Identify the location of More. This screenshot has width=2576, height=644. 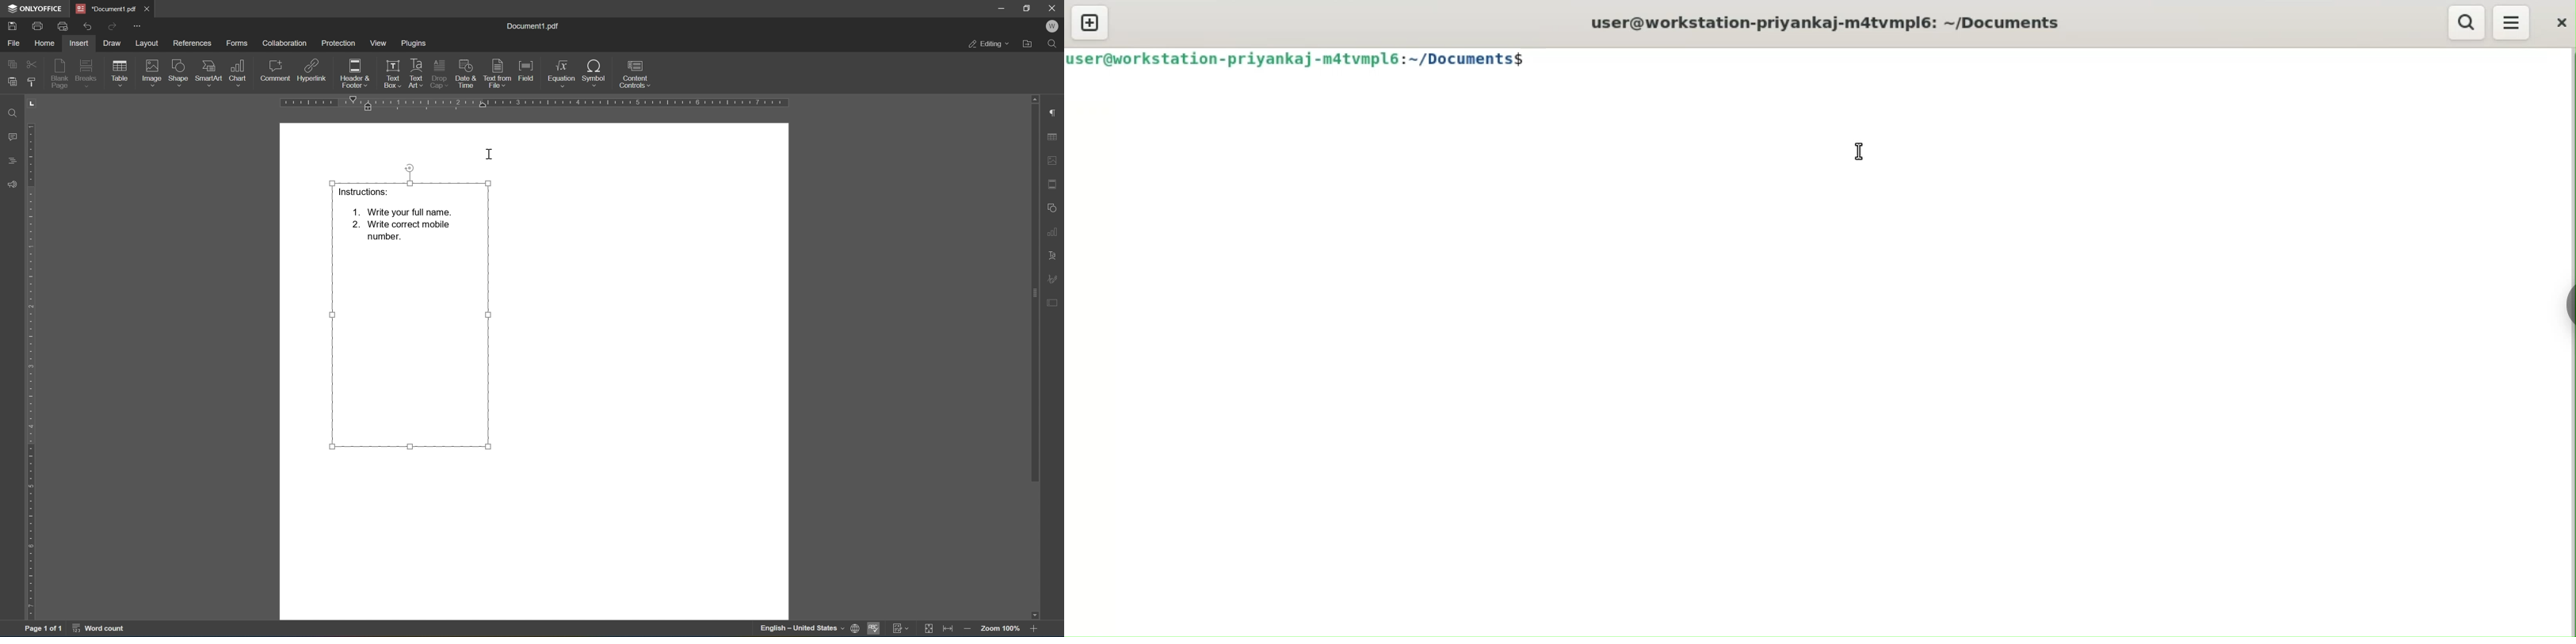
(137, 25).